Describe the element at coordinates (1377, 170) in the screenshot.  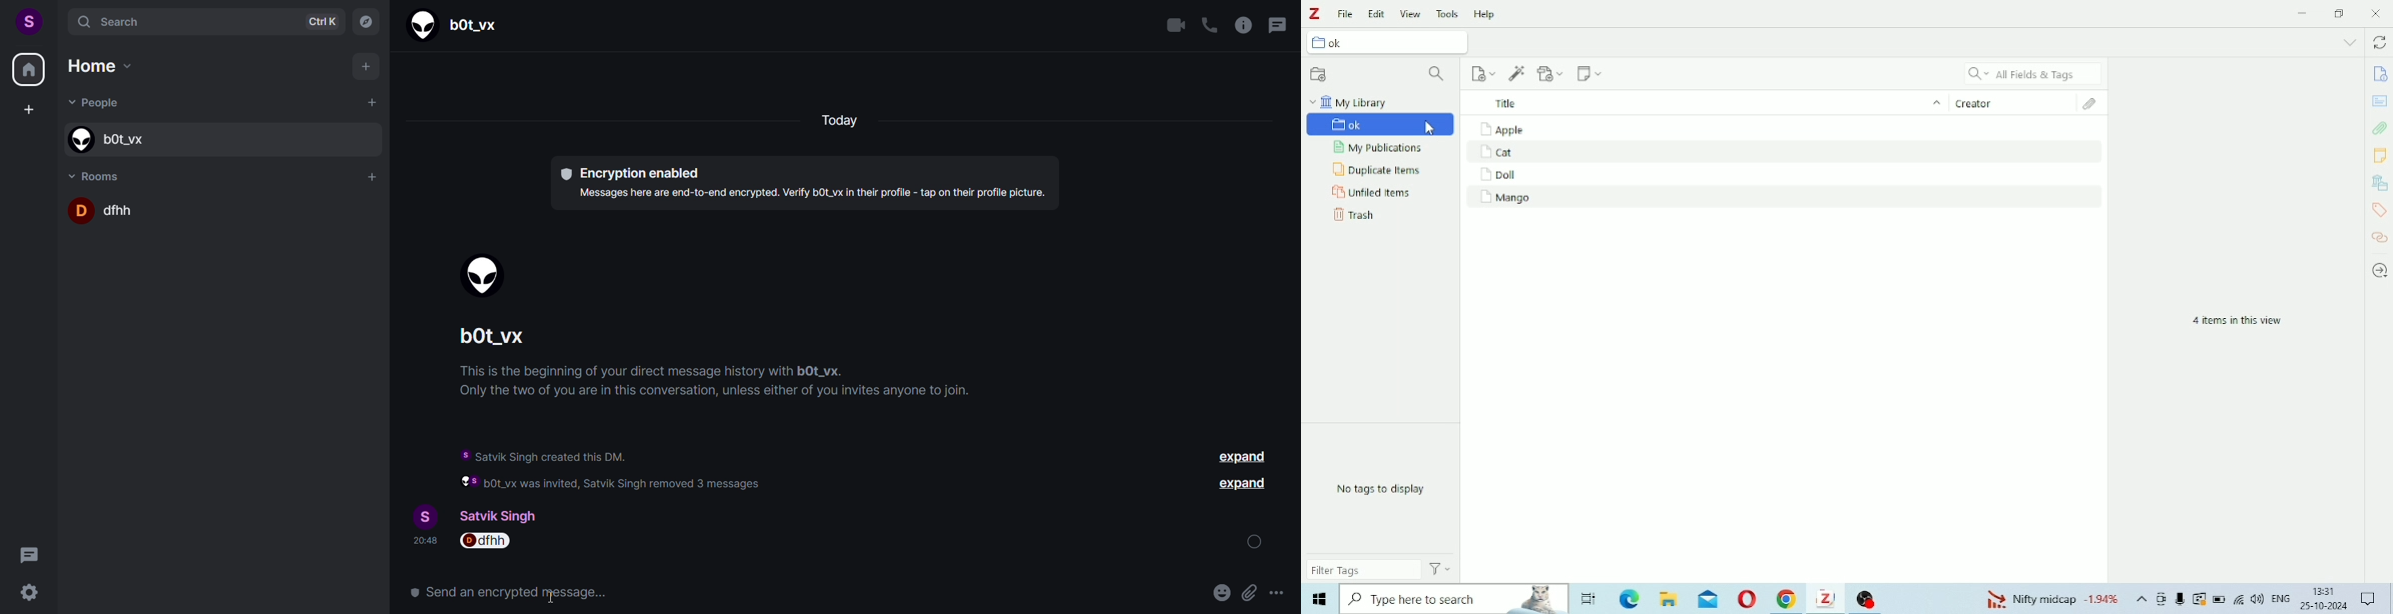
I see `Duplicate Items` at that location.